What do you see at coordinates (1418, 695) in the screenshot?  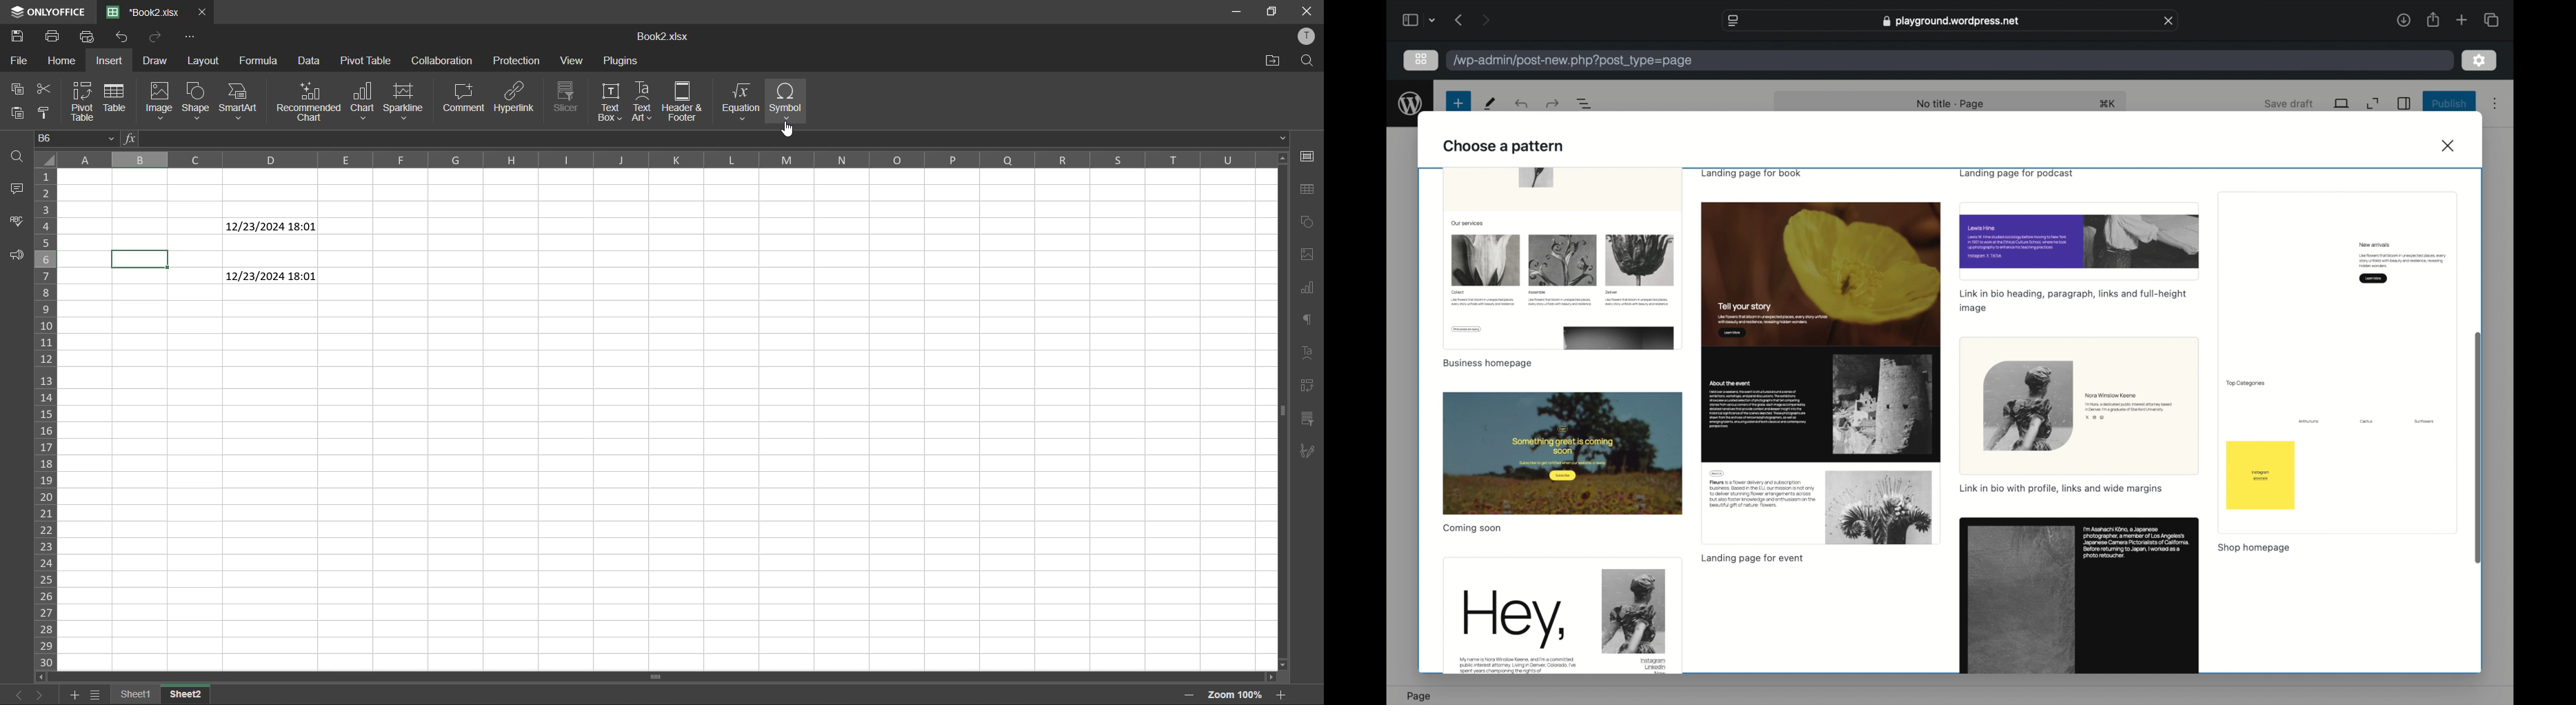 I see `page` at bounding box center [1418, 695].